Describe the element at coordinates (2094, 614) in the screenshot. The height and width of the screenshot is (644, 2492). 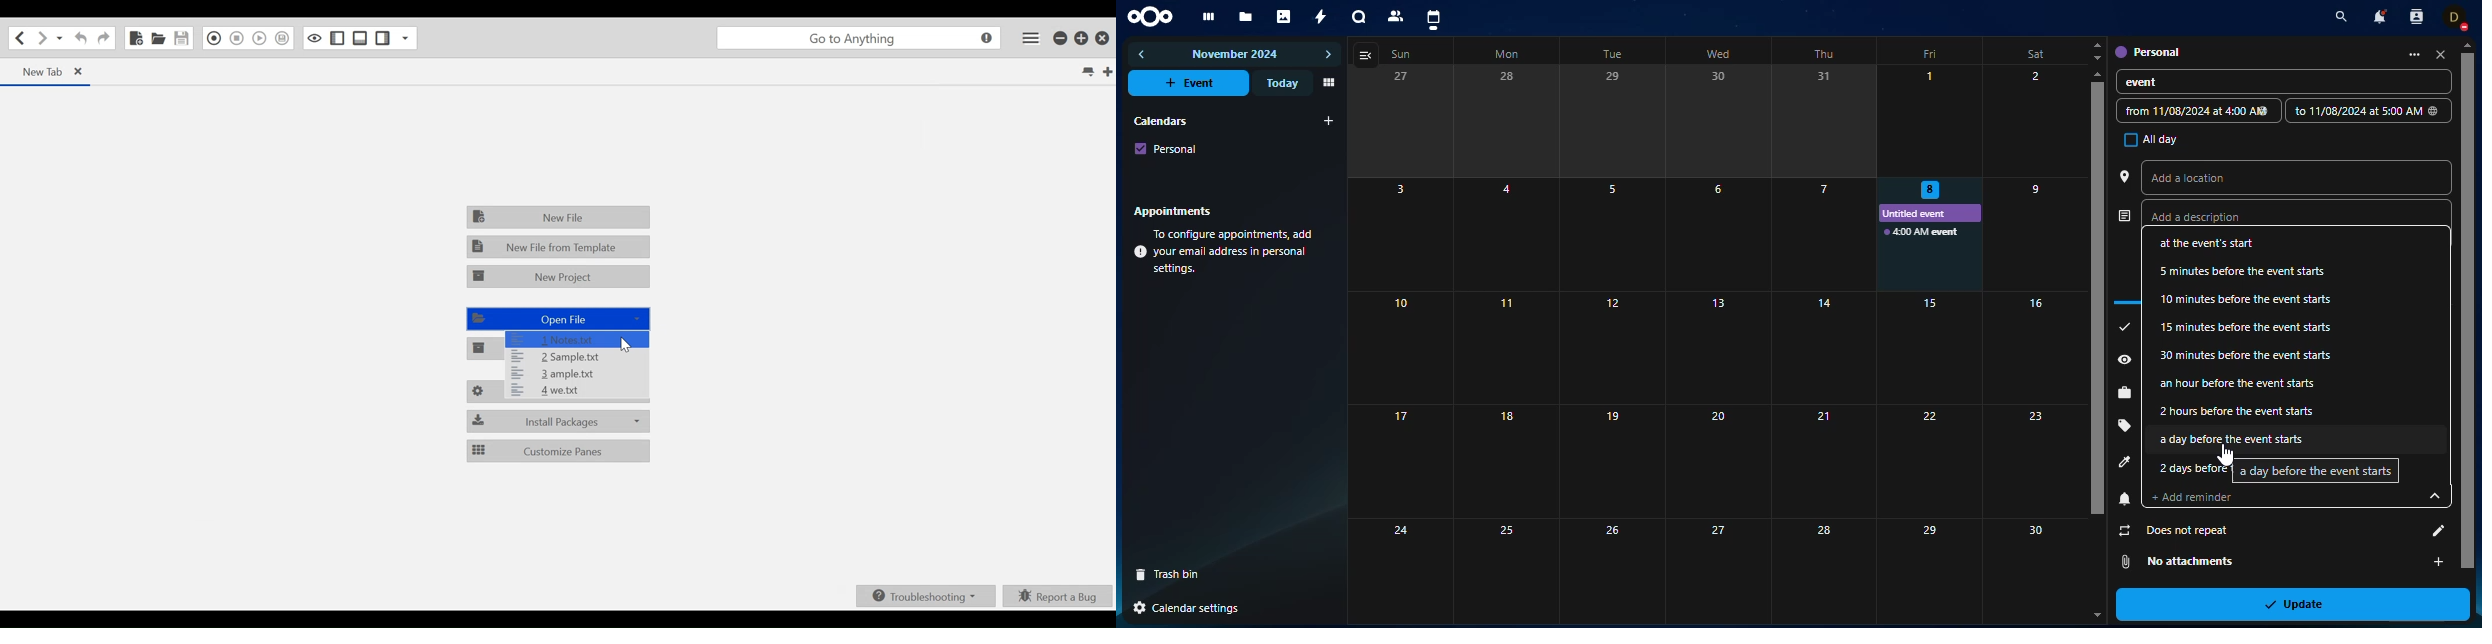
I see `Scroll down` at that location.